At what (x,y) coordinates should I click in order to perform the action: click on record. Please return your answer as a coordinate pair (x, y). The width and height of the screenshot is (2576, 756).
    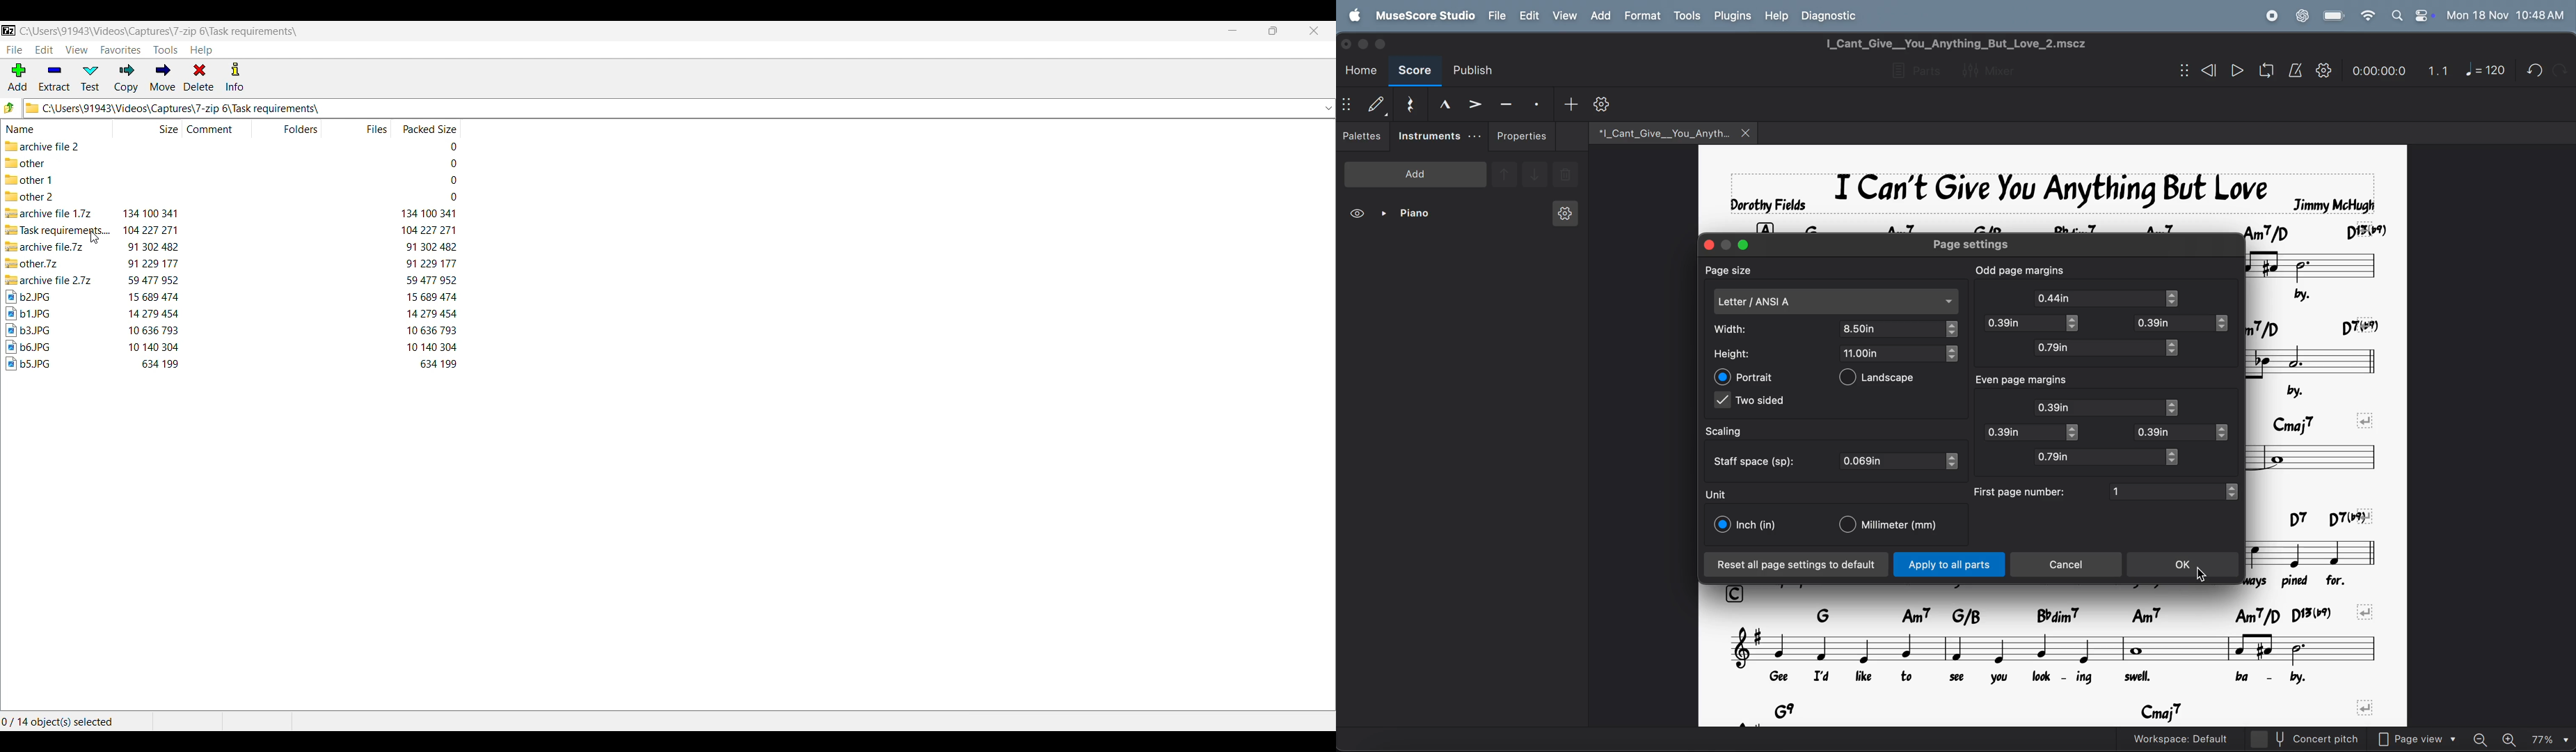
    Looking at the image, I should click on (2272, 16).